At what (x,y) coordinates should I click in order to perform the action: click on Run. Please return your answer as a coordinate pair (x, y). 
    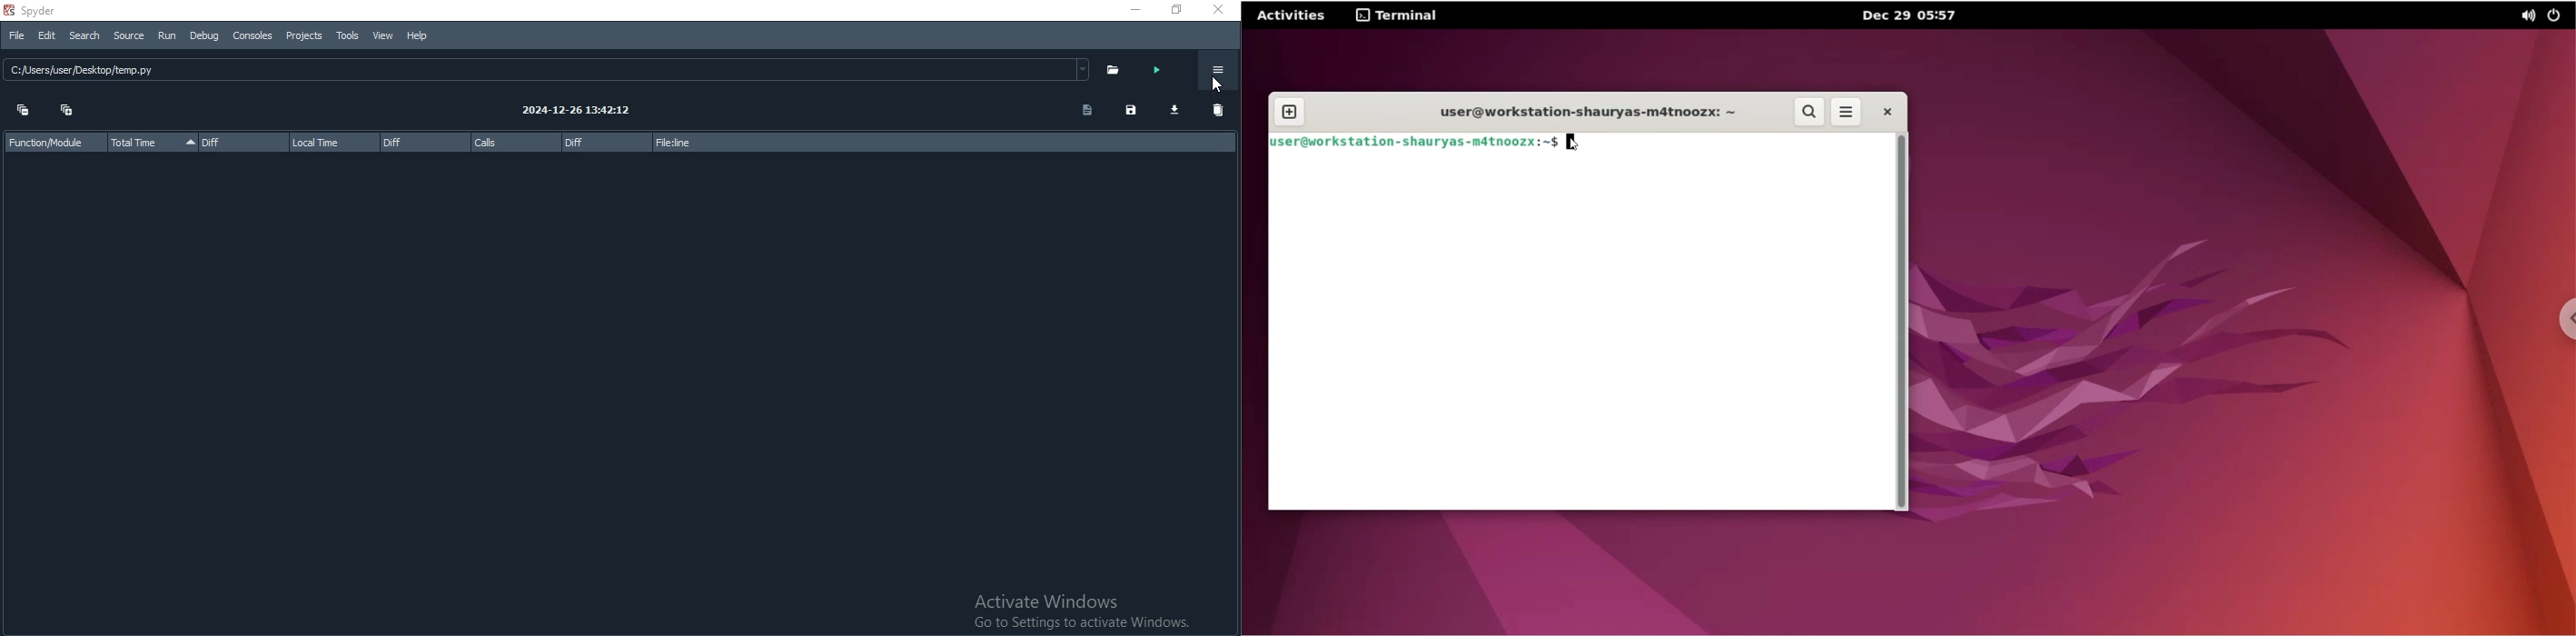
    Looking at the image, I should click on (169, 38).